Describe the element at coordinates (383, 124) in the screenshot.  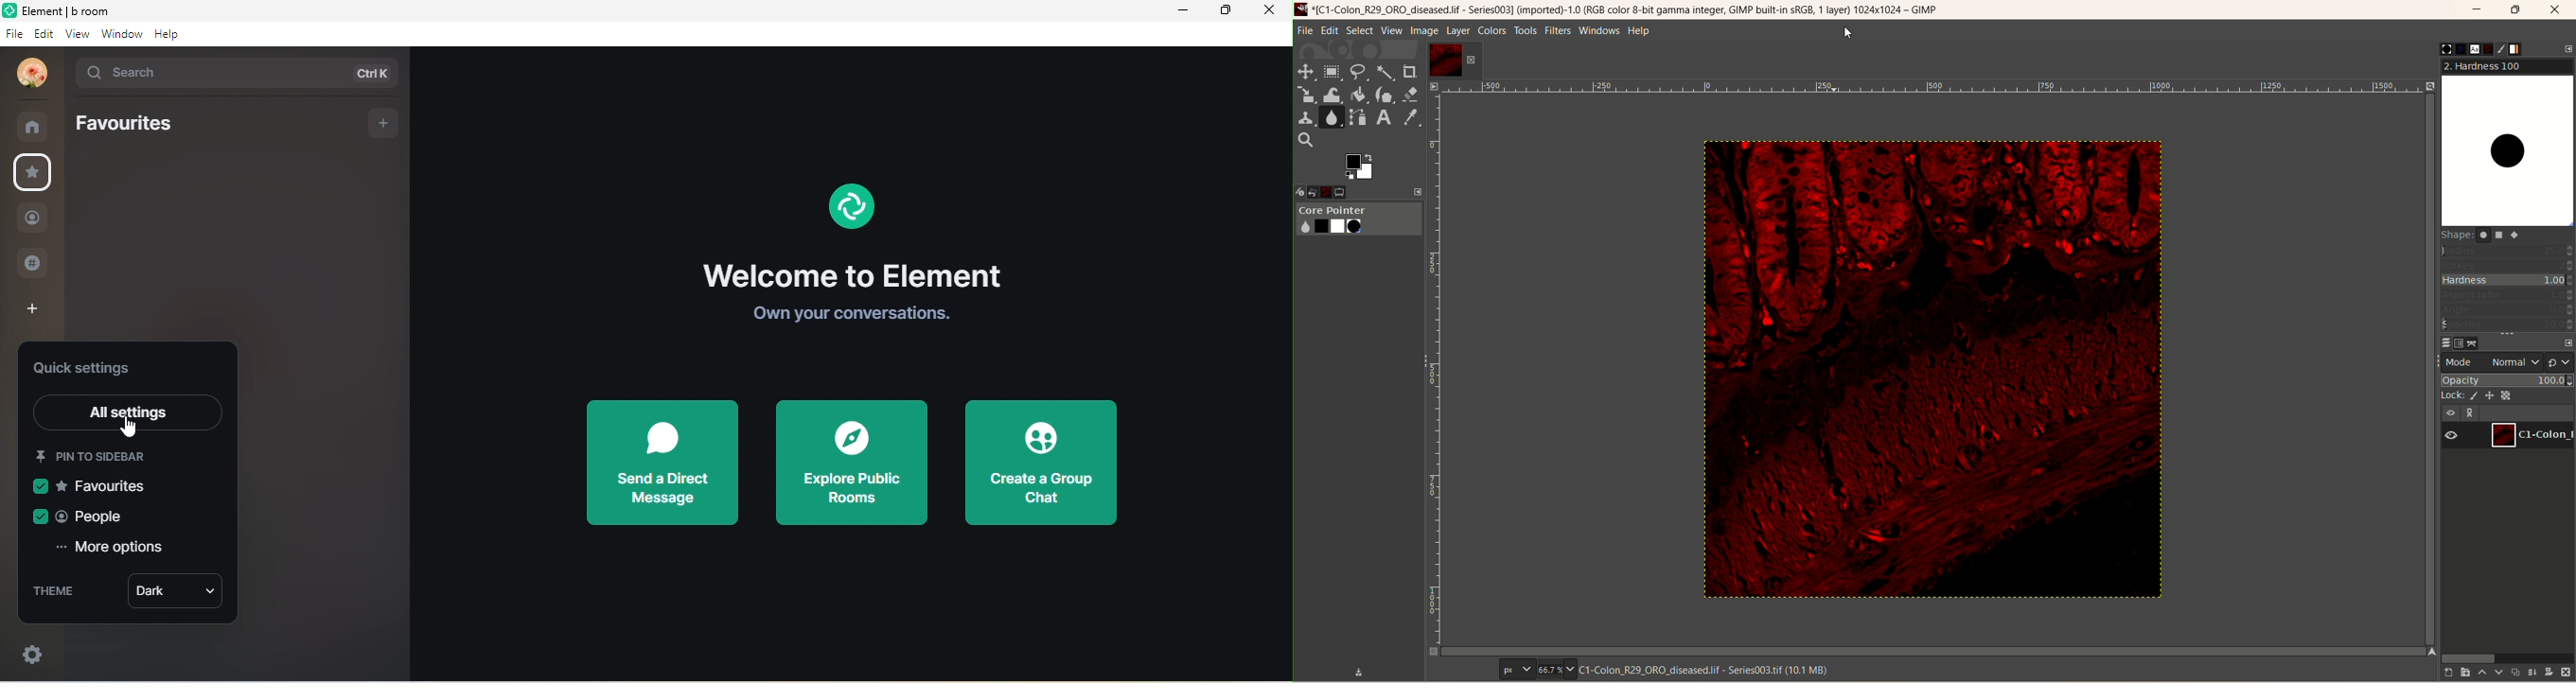
I see `add` at that location.